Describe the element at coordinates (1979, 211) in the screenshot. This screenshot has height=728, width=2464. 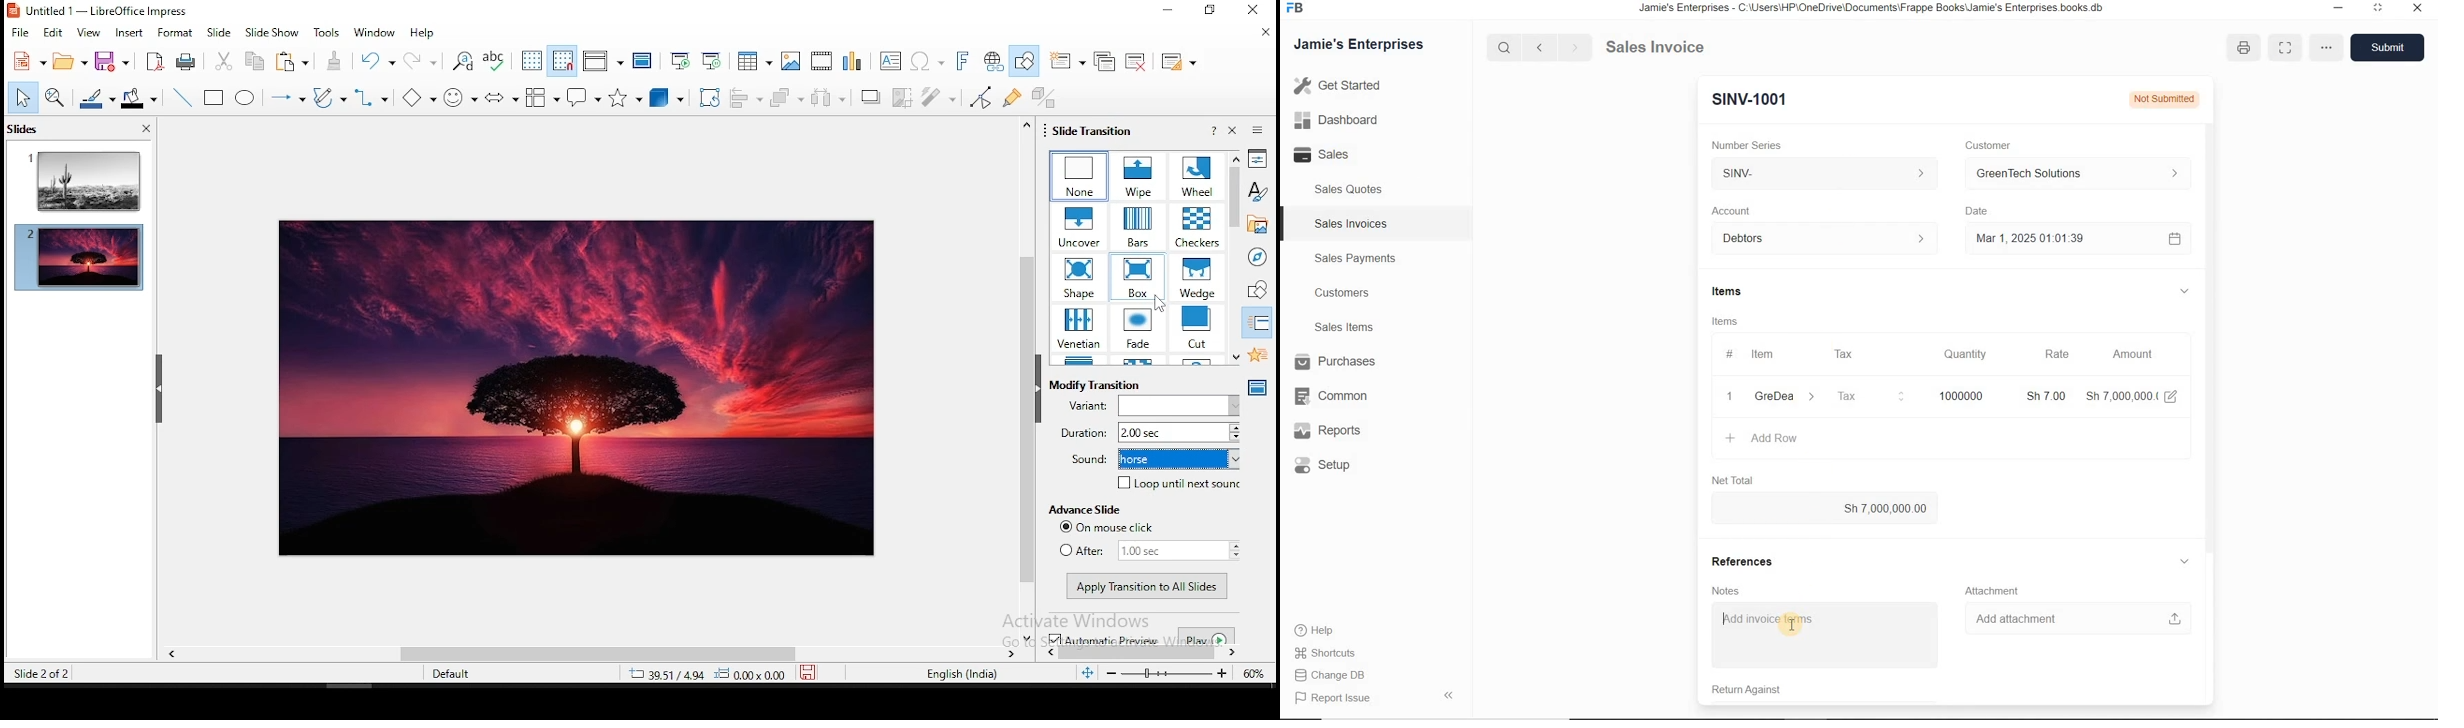
I see `Date` at that location.